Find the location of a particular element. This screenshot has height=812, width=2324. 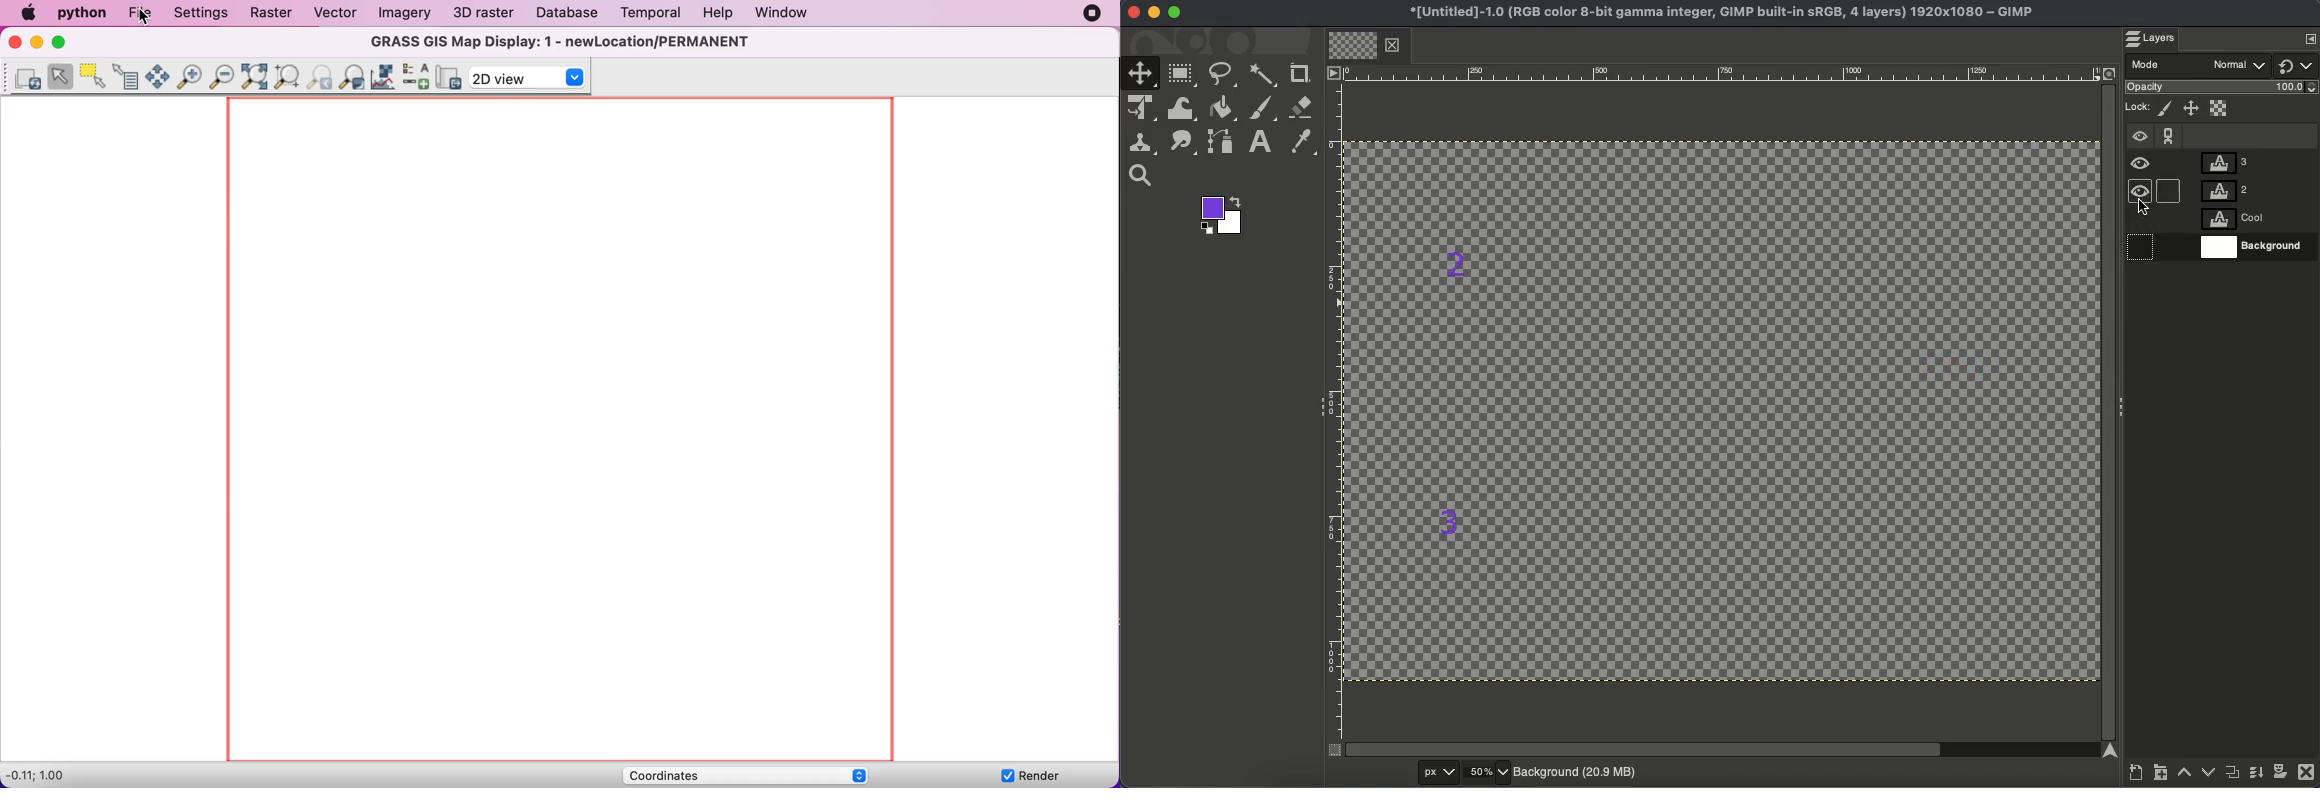

Name is located at coordinates (1717, 14).